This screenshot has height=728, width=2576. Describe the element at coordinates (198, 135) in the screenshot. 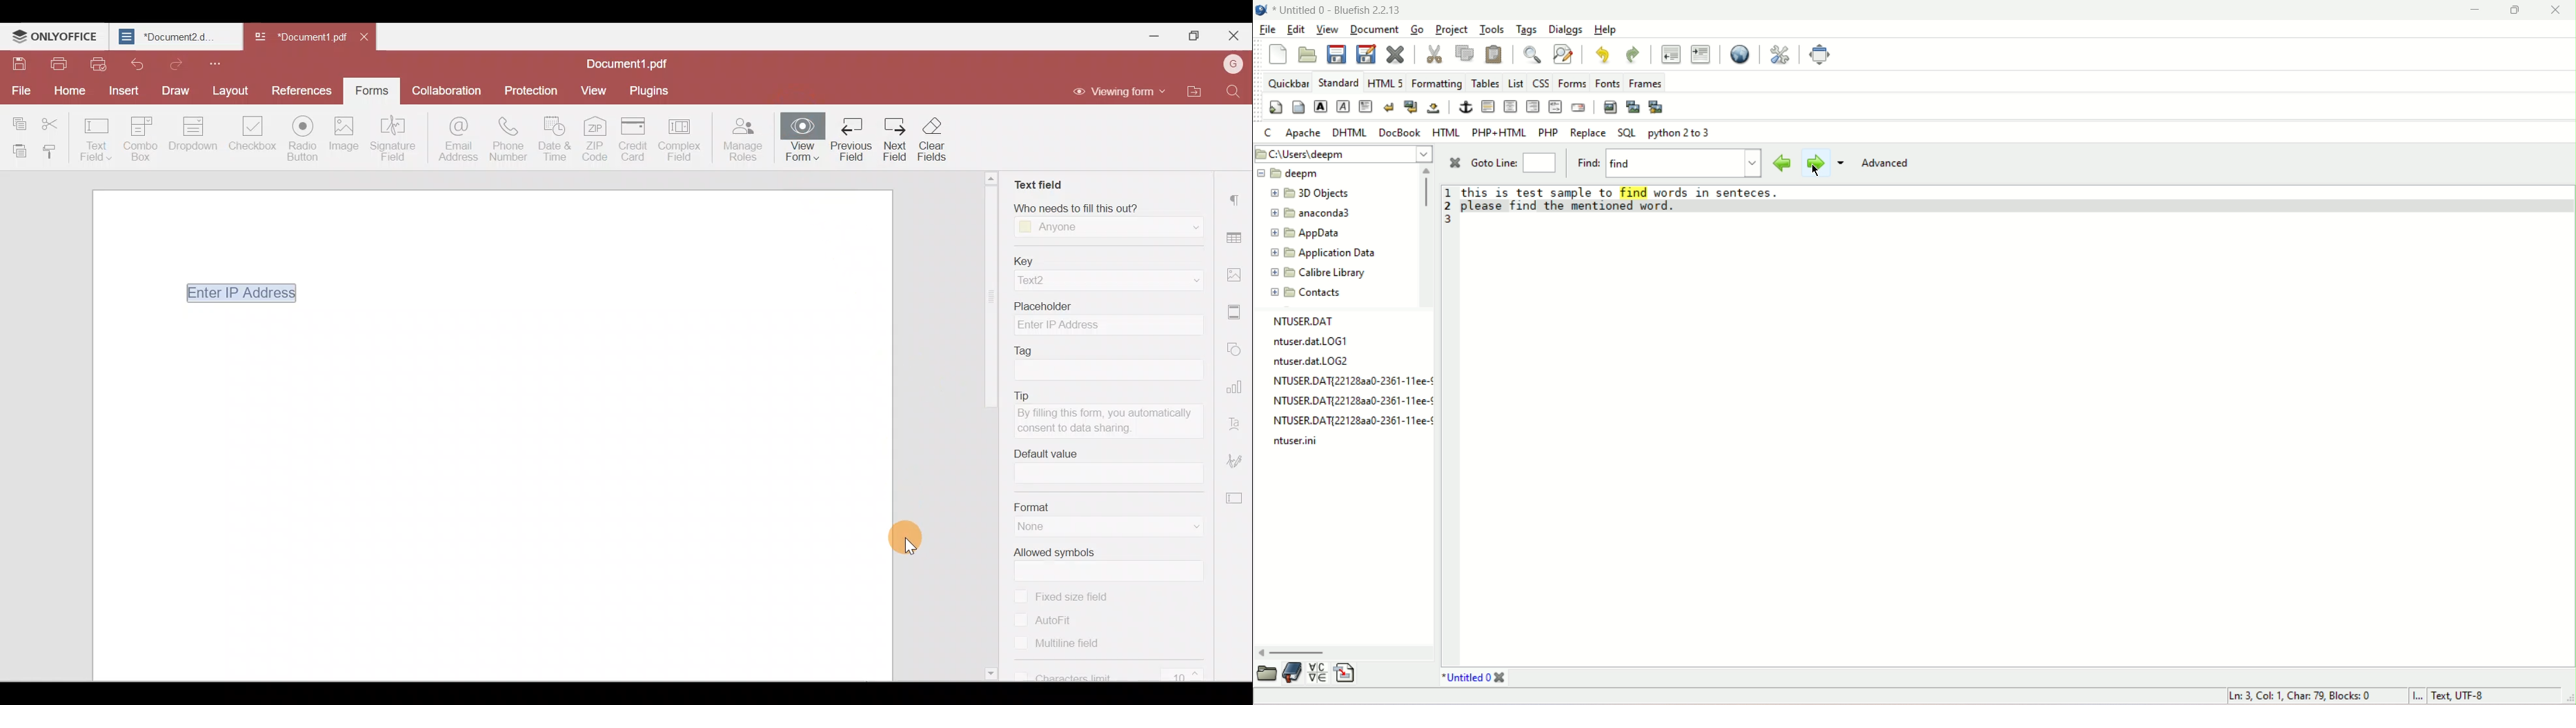

I see `Drop down` at that location.